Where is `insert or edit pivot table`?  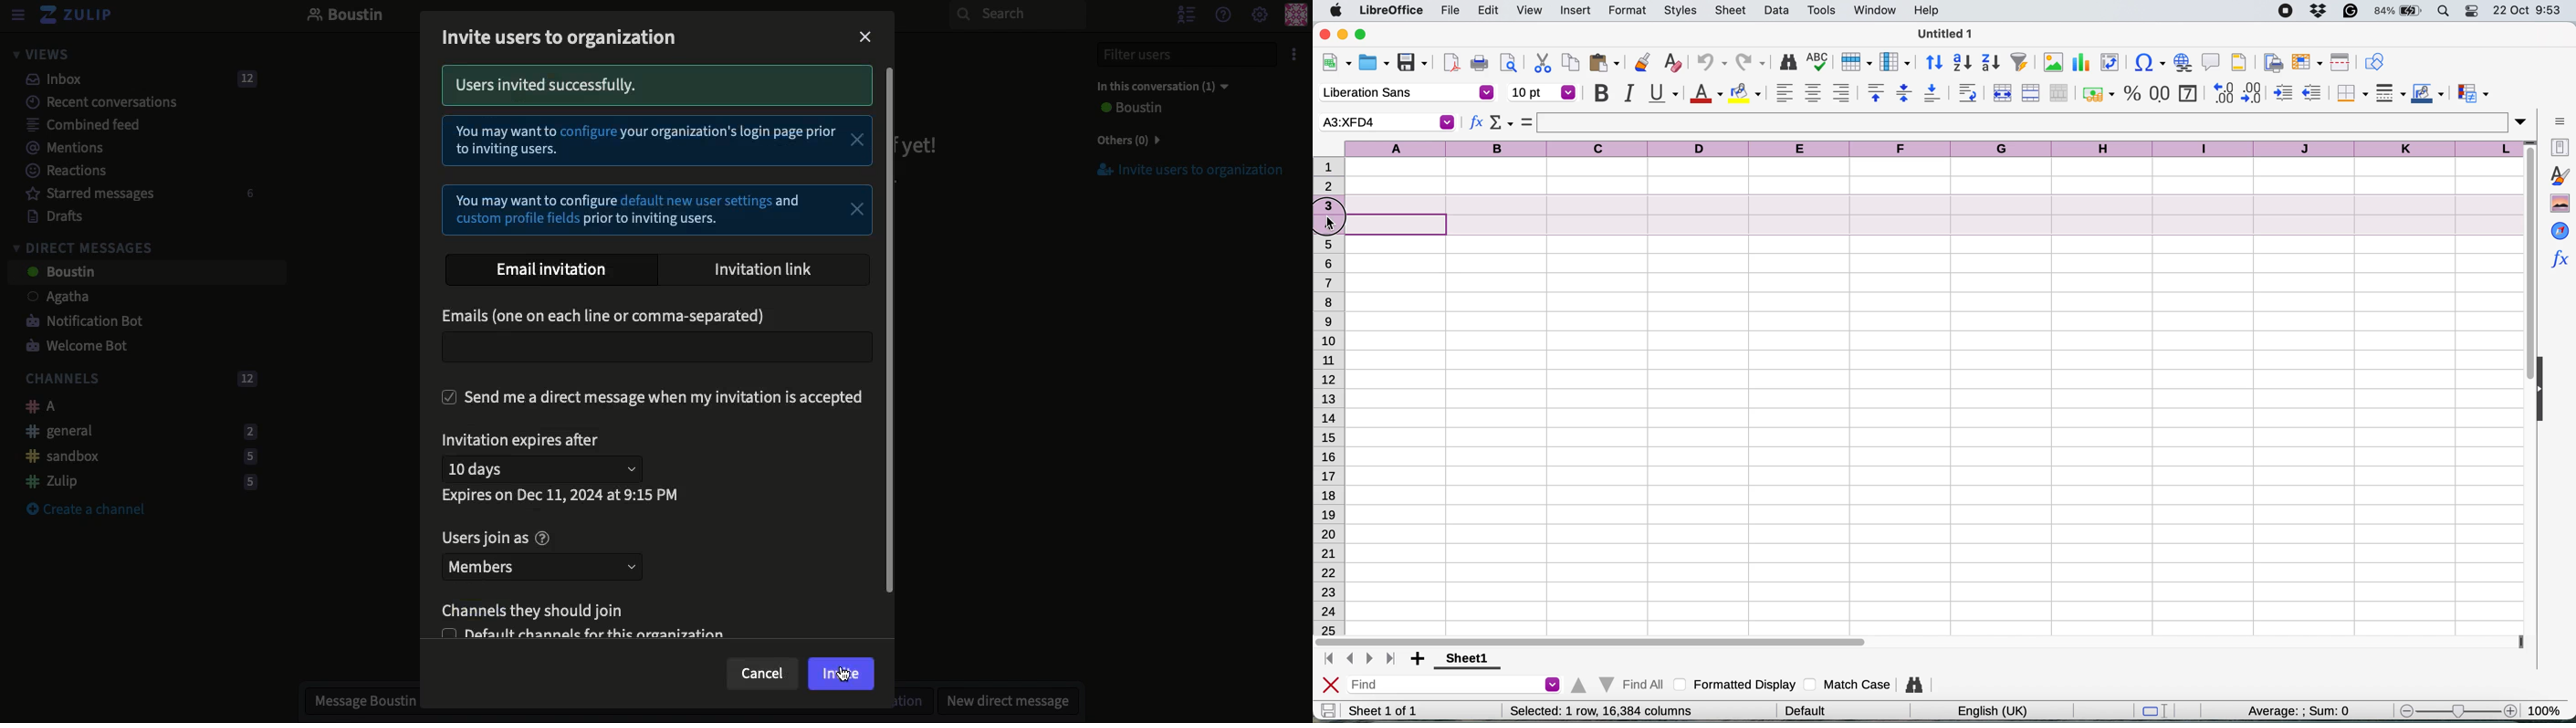 insert or edit pivot table is located at coordinates (2107, 62).